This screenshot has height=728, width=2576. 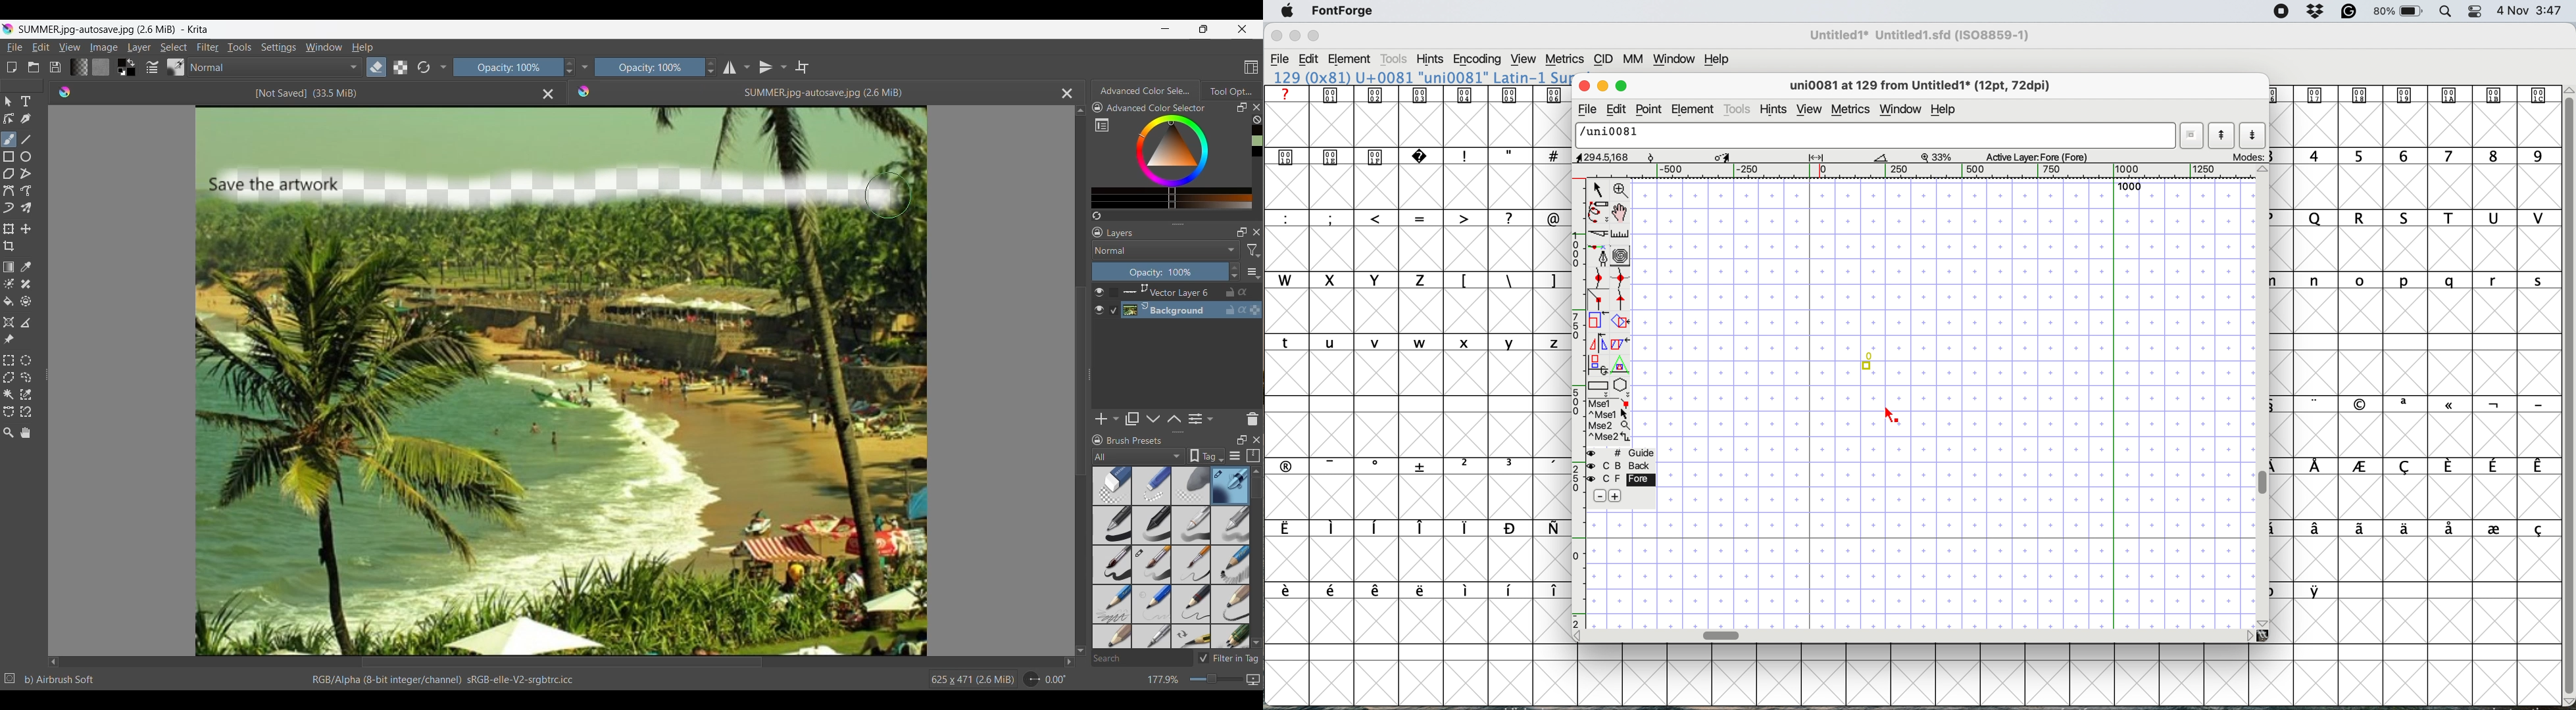 I want to click on Sample color from current layer, so click(x=26, y=268).